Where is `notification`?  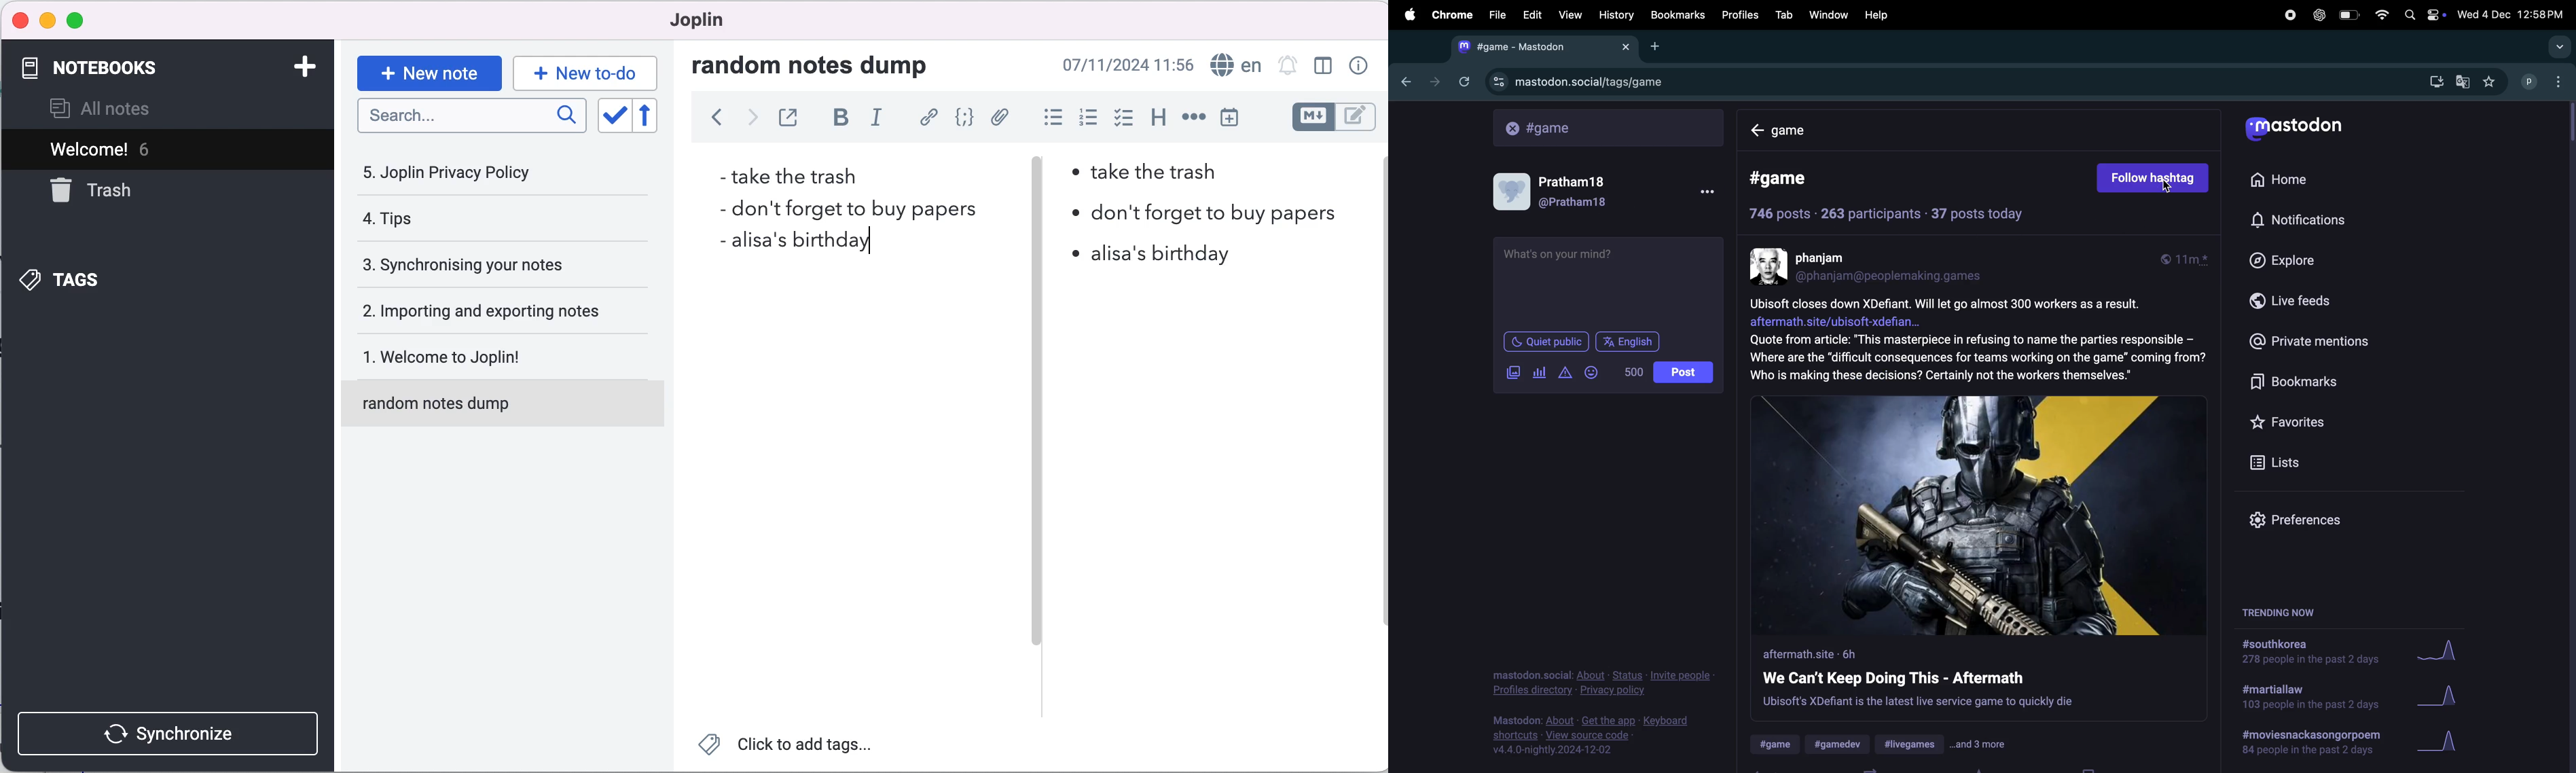 notification is located at coordinates (2300, 222).